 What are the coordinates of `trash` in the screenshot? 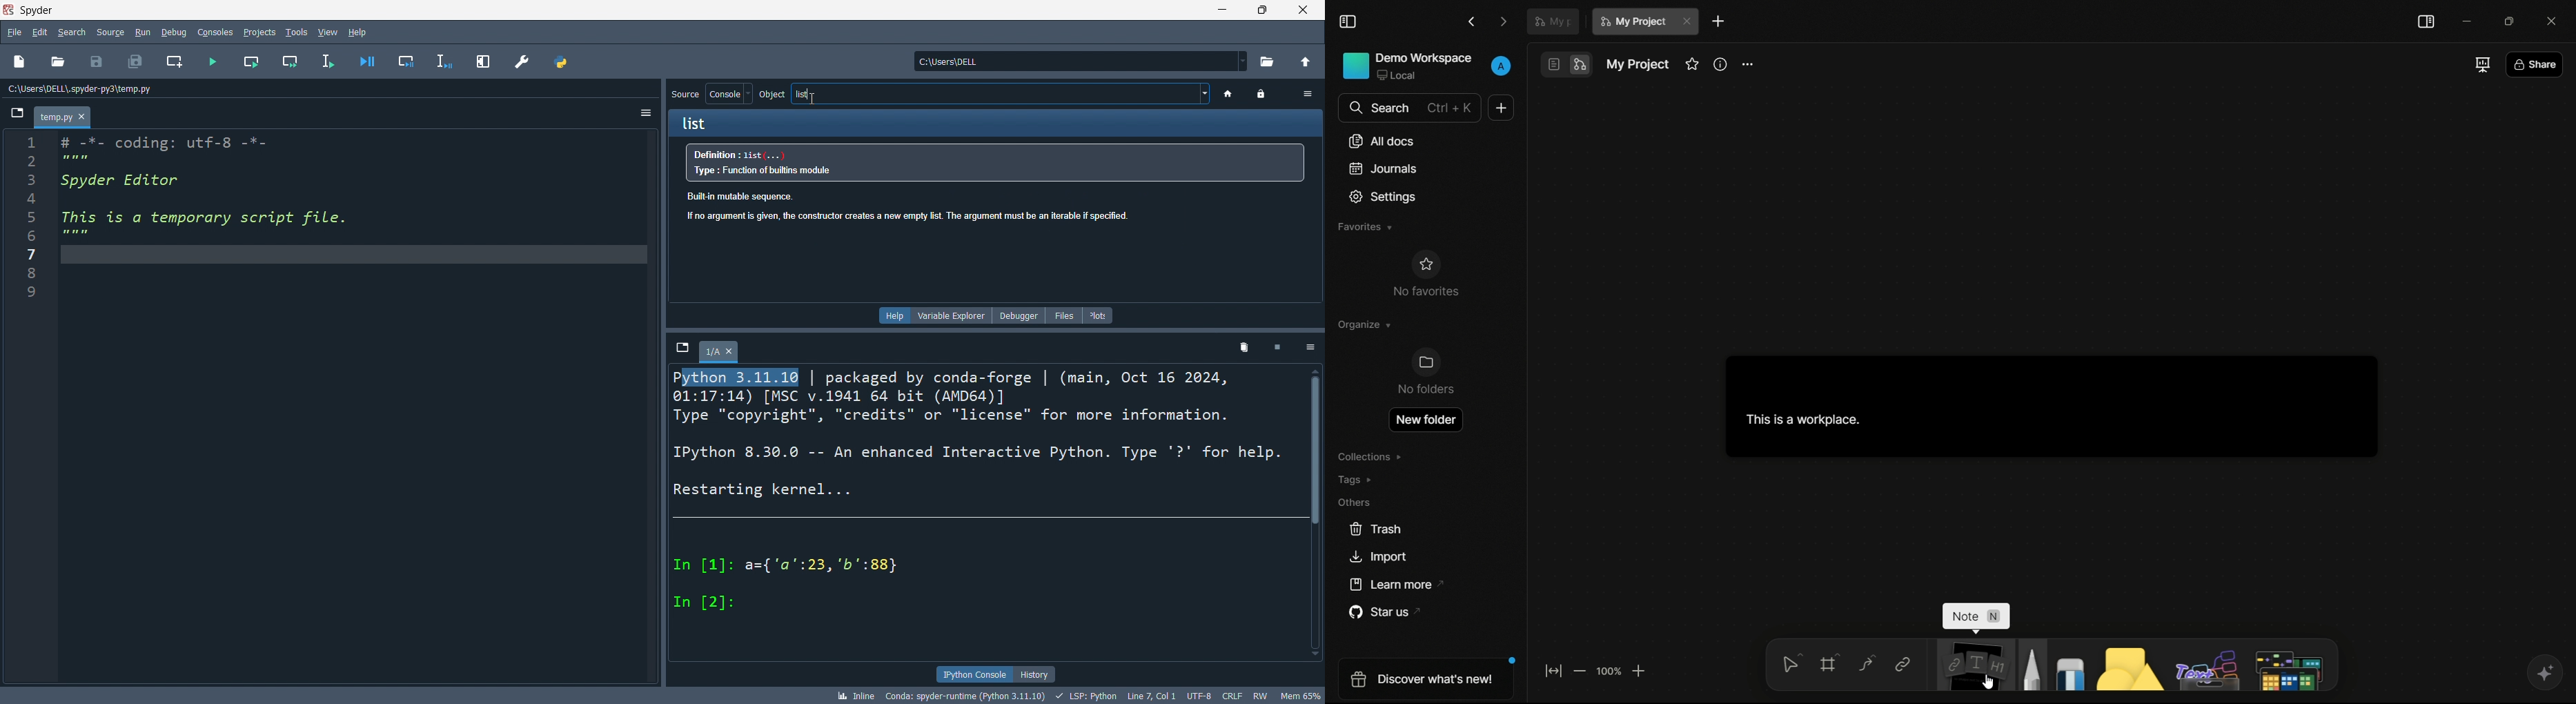 It's located at (1374, 528).